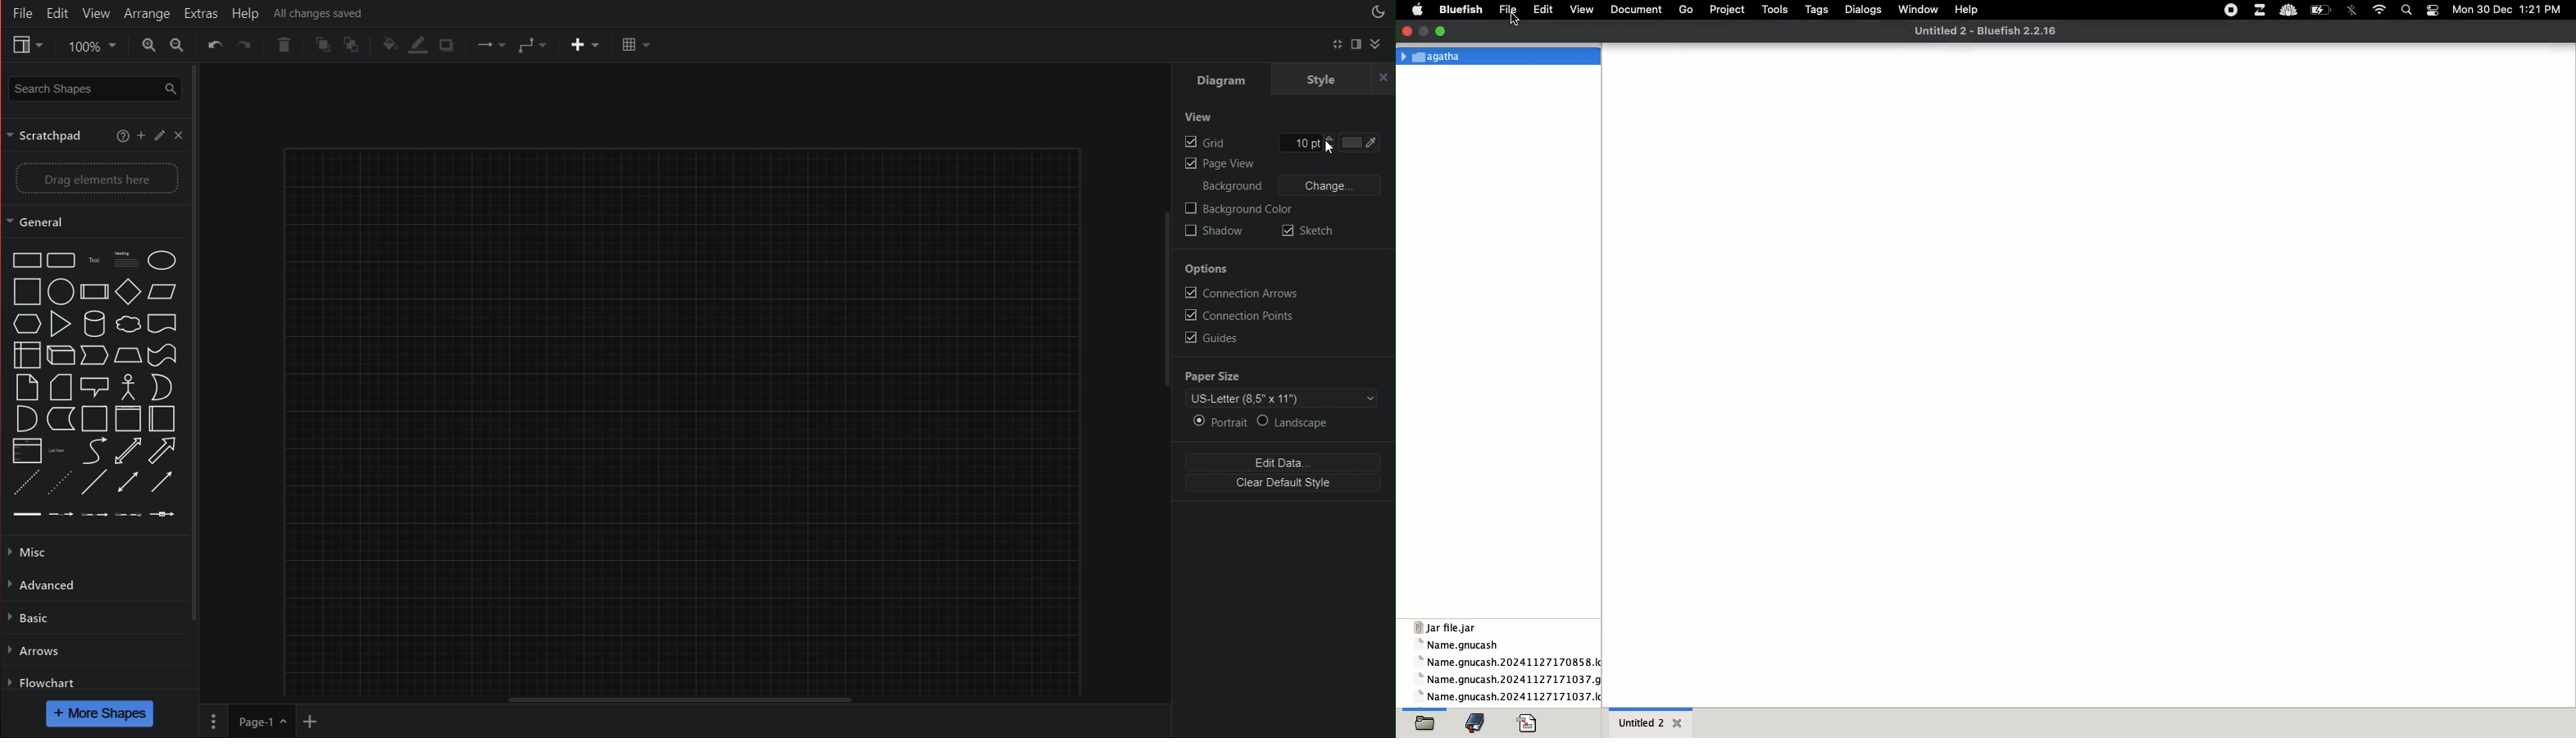  I want to click on single side arrow, so click(165, 448).